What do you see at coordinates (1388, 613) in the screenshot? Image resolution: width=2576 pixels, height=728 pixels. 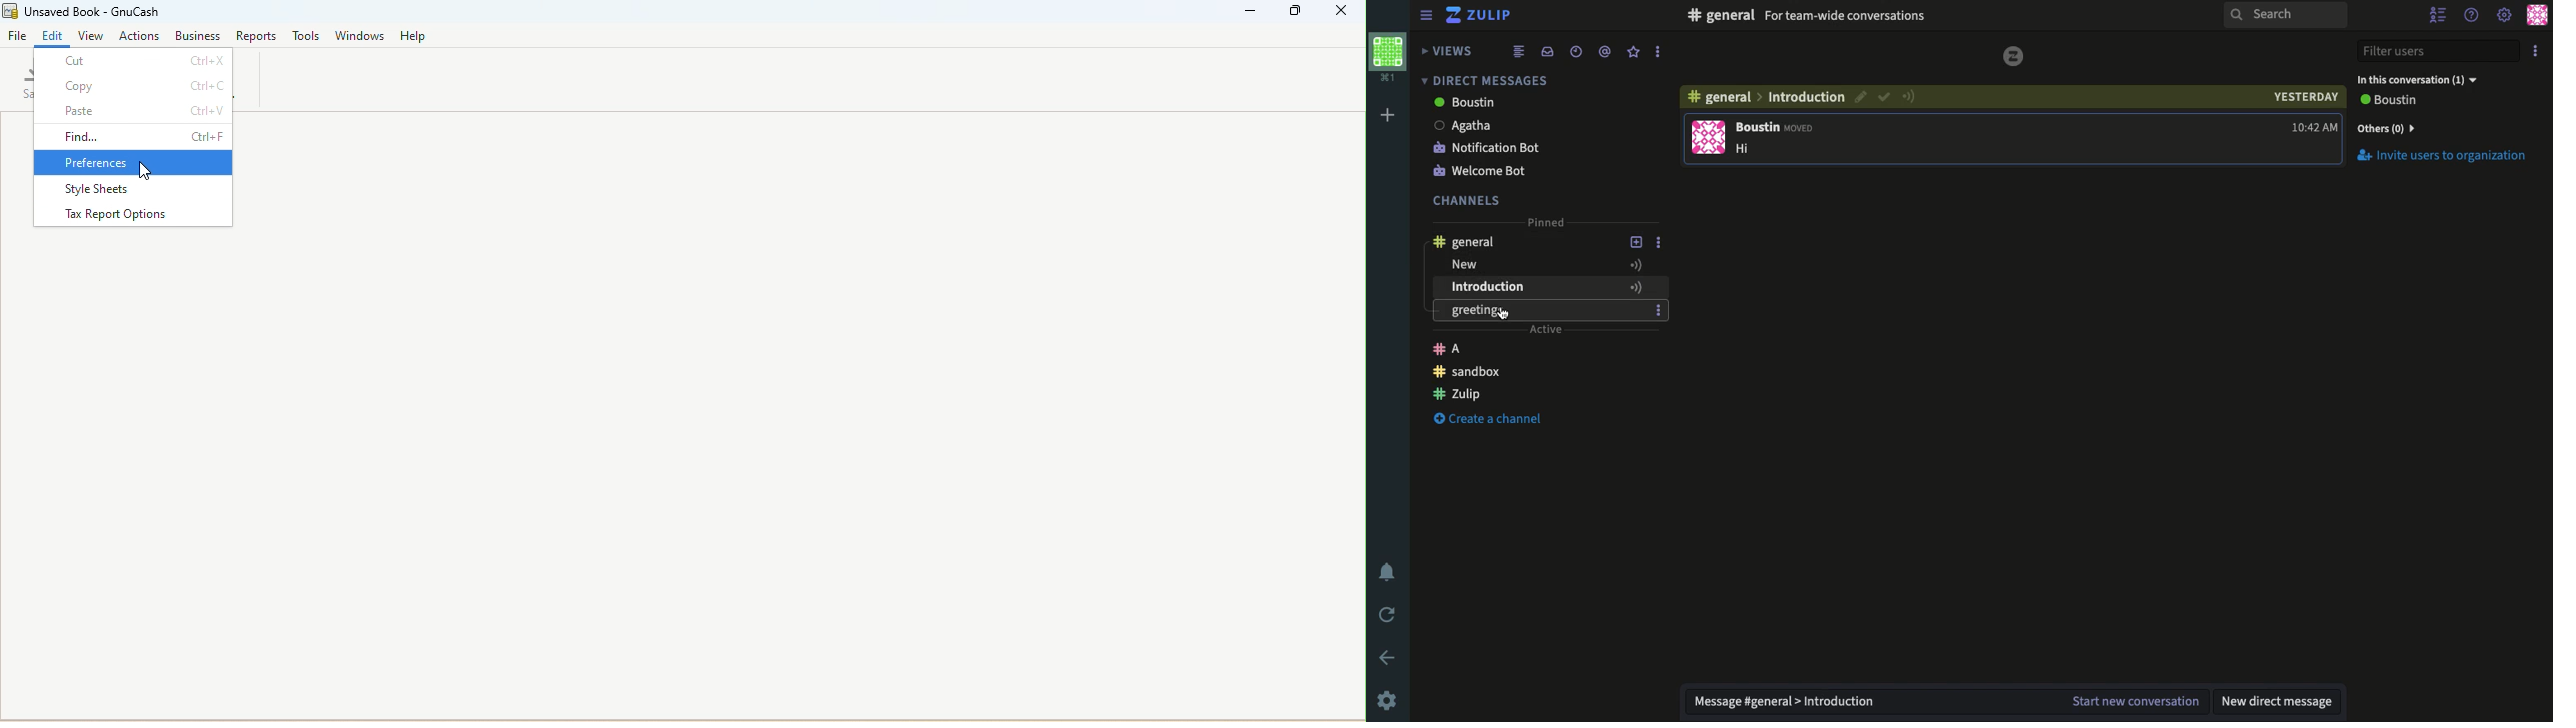 I see `Refresh` at bounding box center [1388, 613].